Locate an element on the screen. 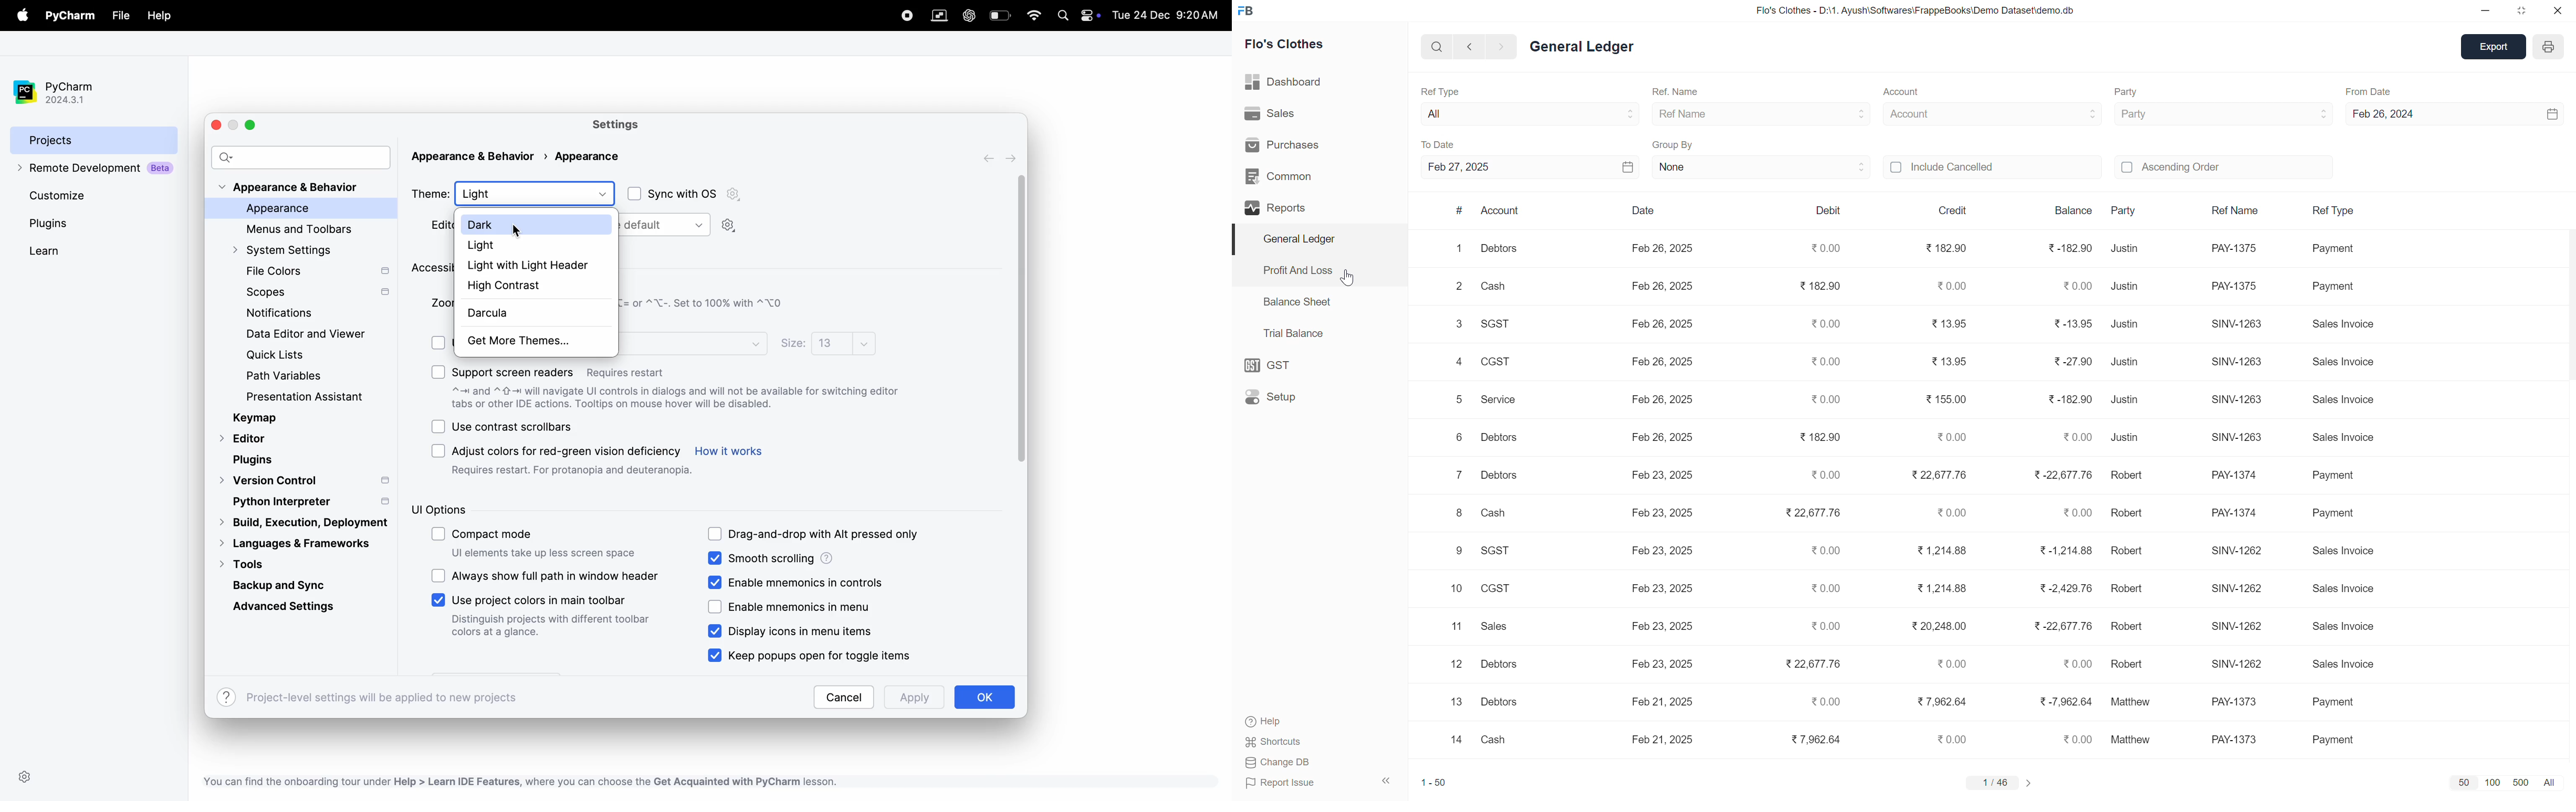 Image resolution: width=2576 pixels, height=812 pixels. SINV-1262 is located at coordinates (2235, 552).